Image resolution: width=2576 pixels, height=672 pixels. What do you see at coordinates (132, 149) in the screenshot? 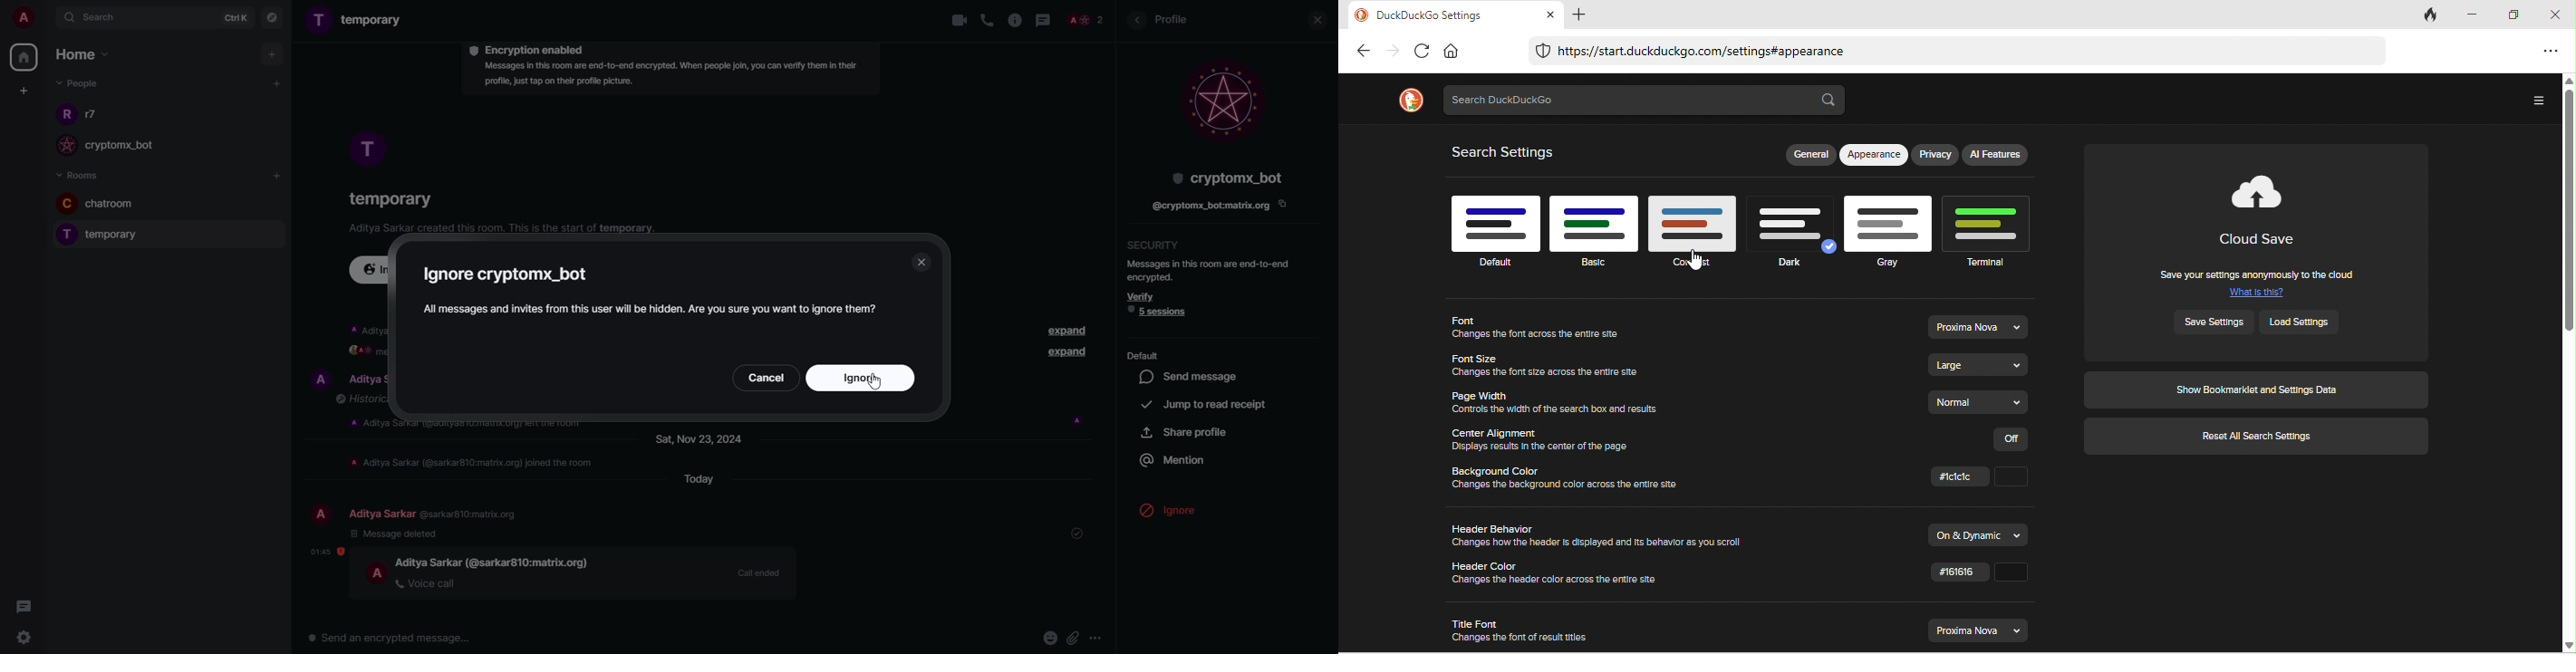
I see `people` at bounding box center [132, 149].